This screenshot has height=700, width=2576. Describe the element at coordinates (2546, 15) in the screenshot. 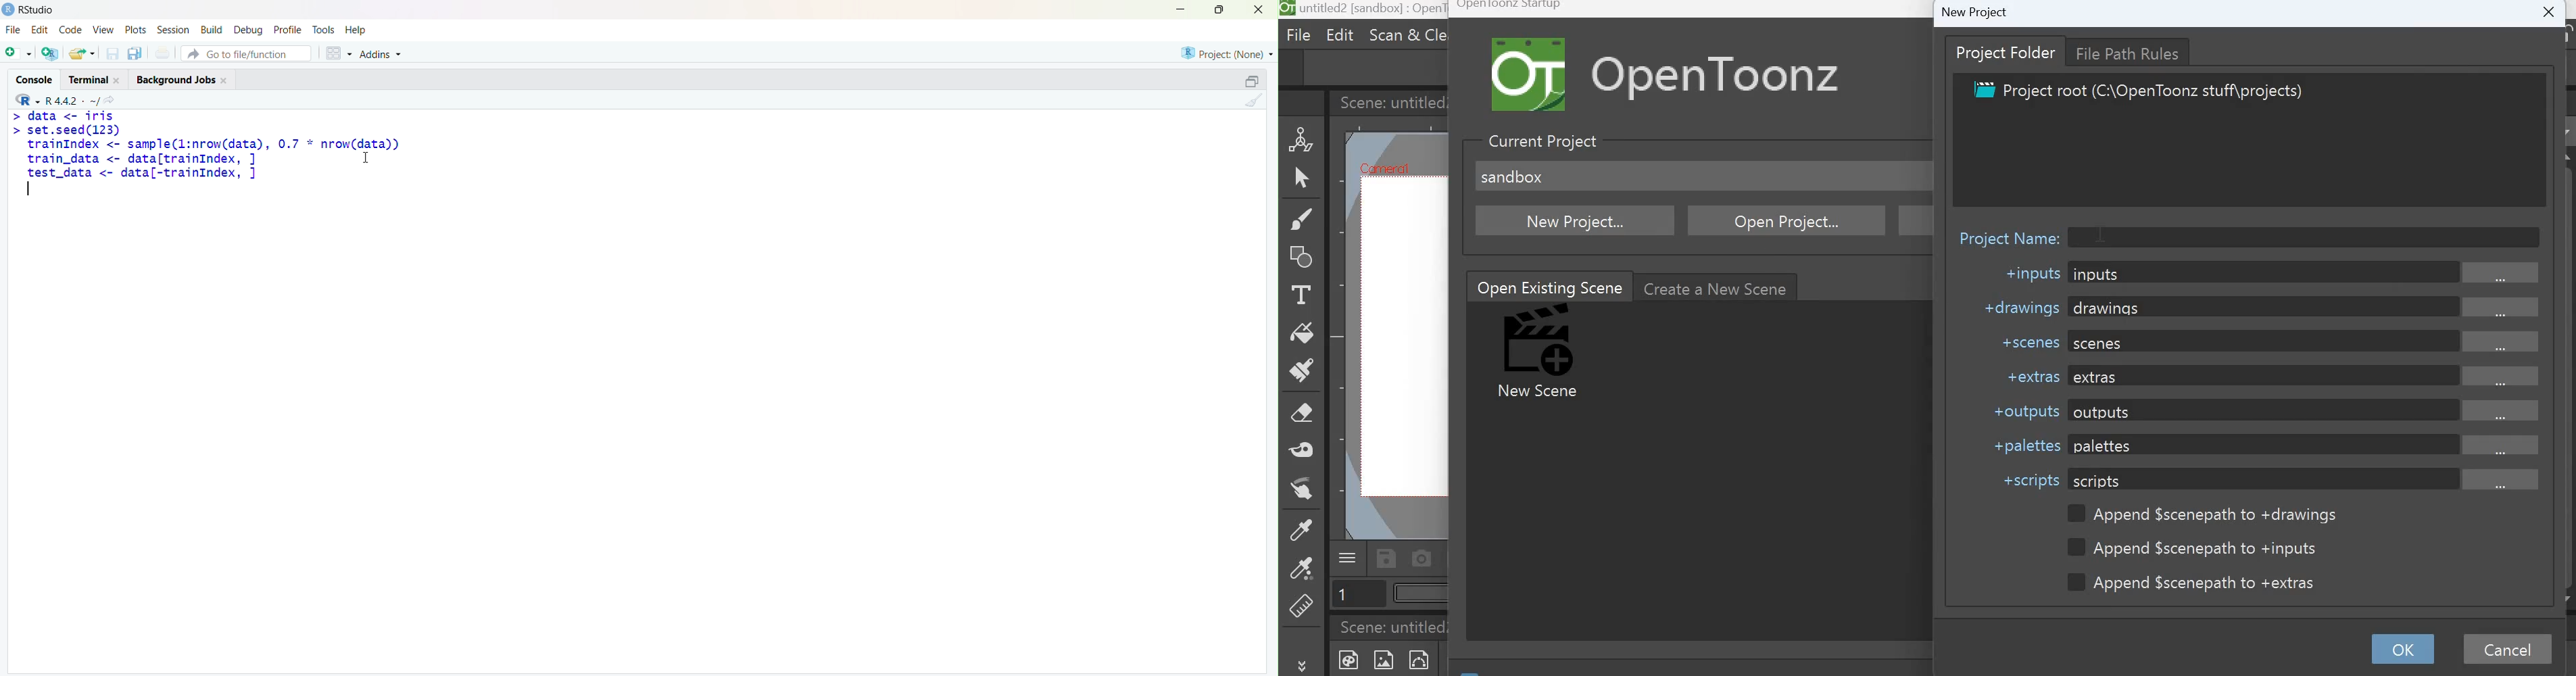

I see `Close window` at that location.